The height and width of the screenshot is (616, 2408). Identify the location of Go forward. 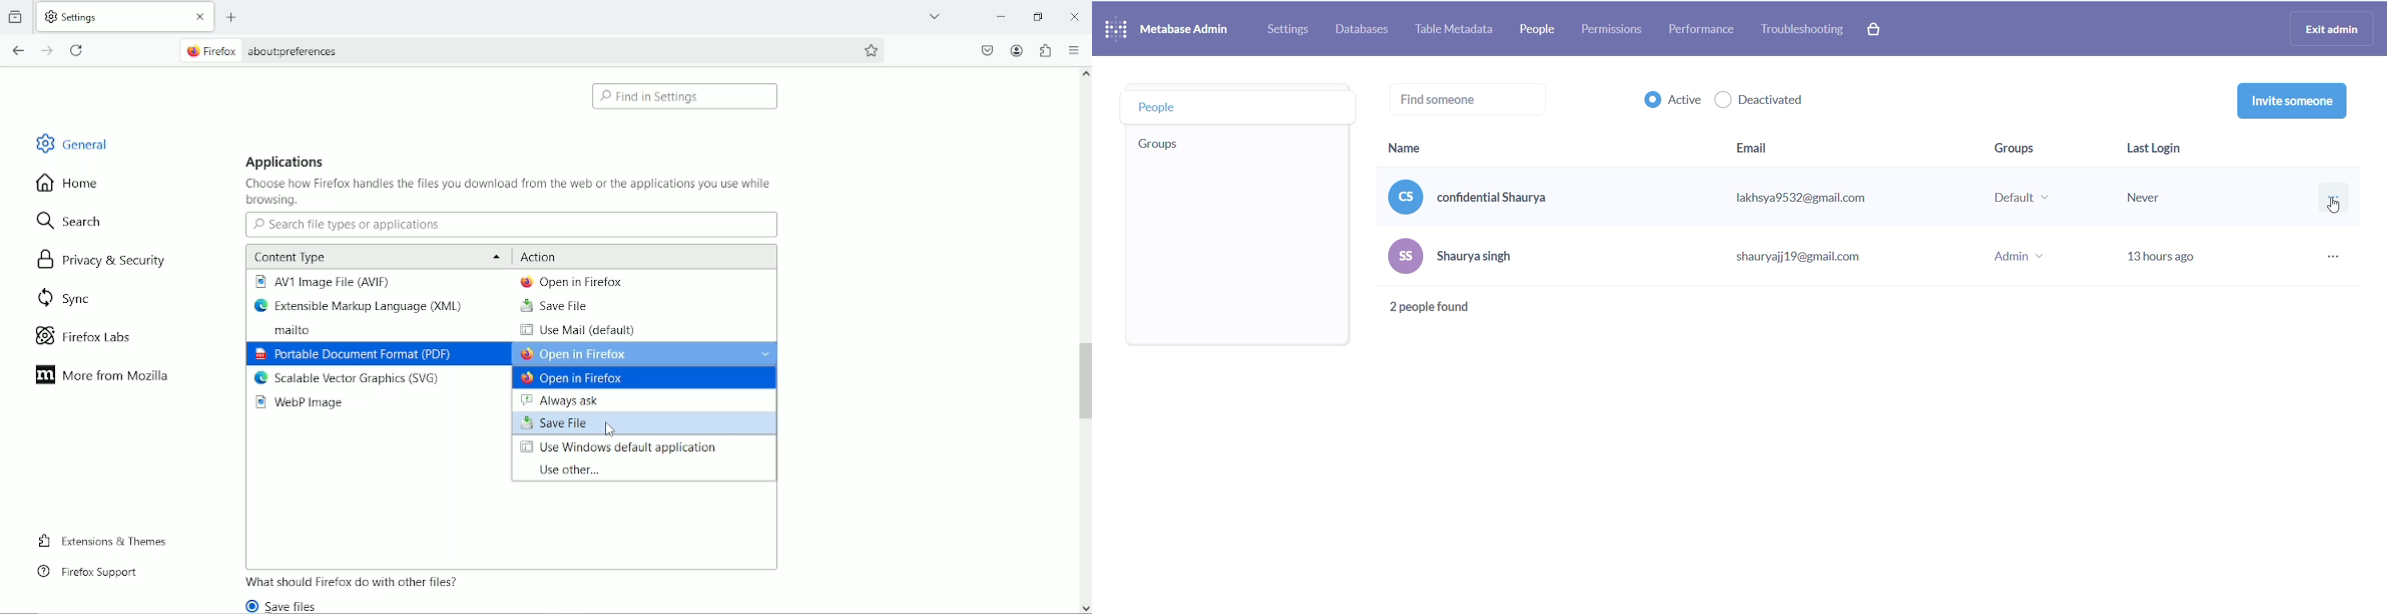
(49, 51).